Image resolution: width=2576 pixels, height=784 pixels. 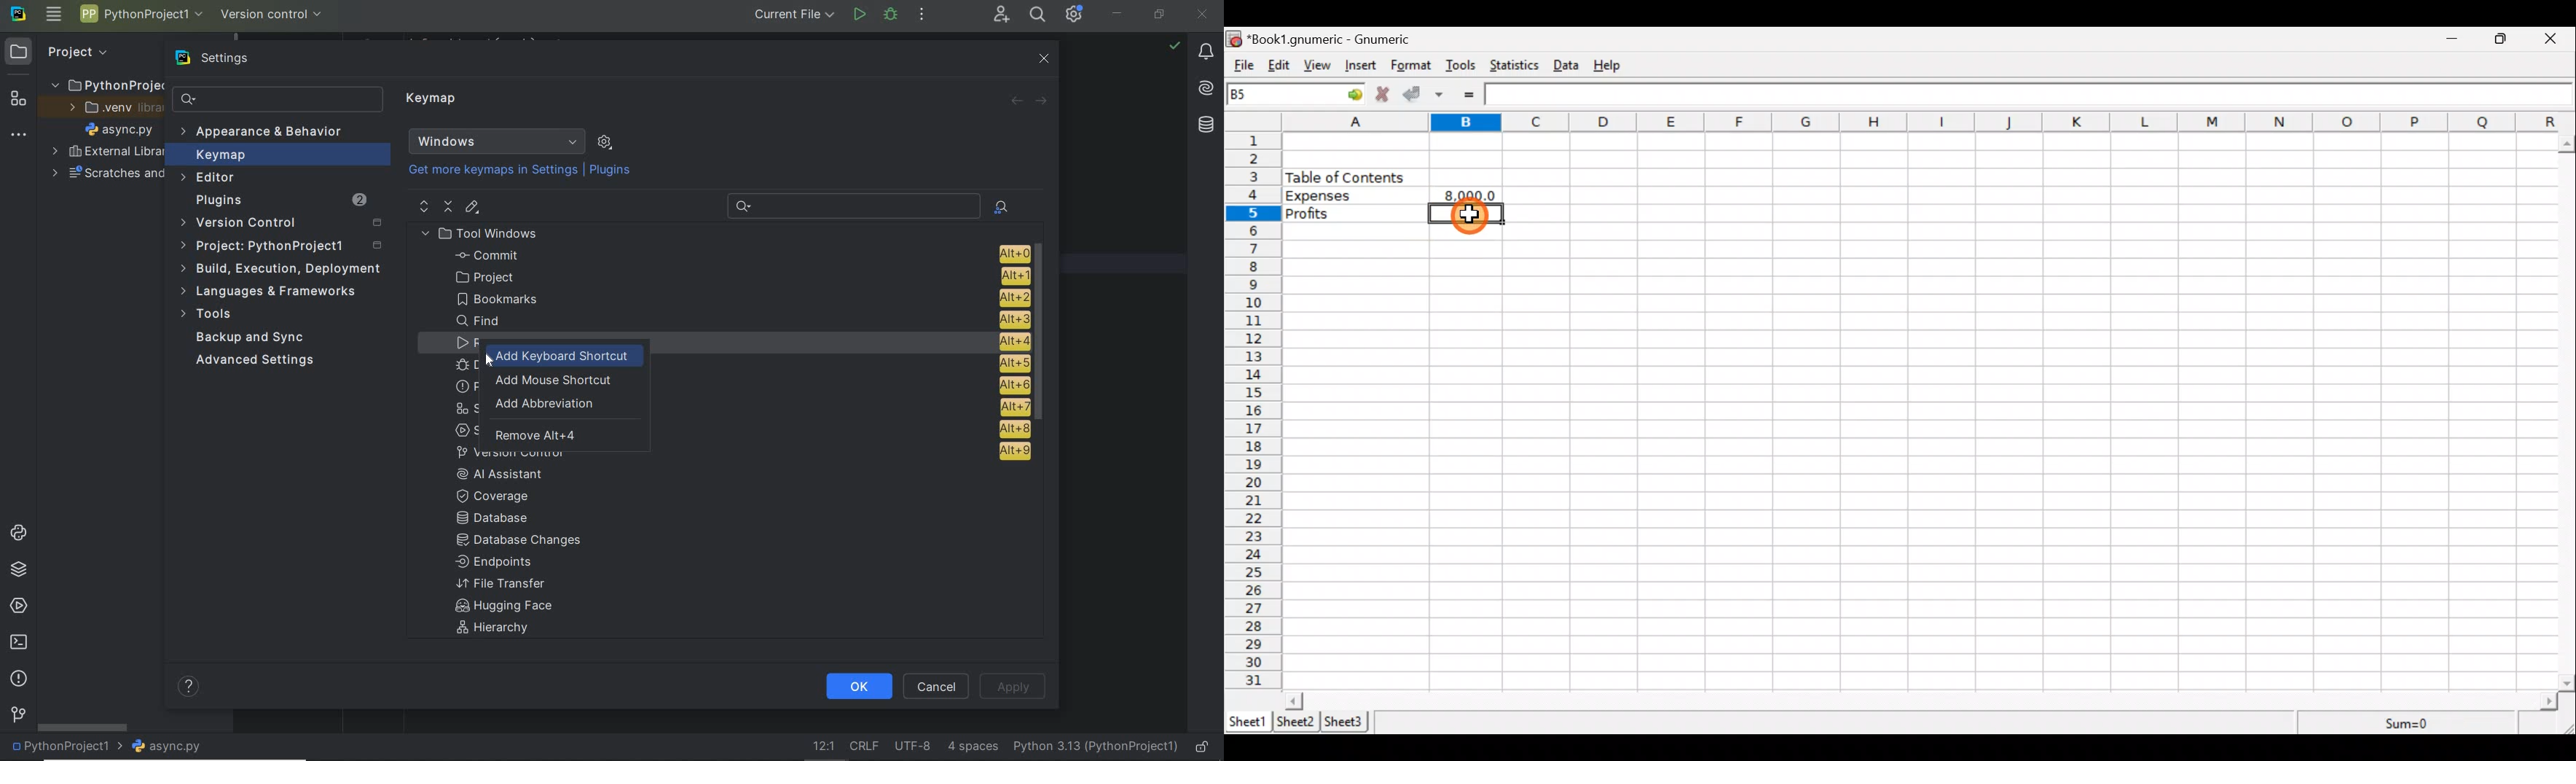 What do you see at coordinates (2549, 702) in the screenshot?
I see `scroll right` at bounding box center [2549, 702].